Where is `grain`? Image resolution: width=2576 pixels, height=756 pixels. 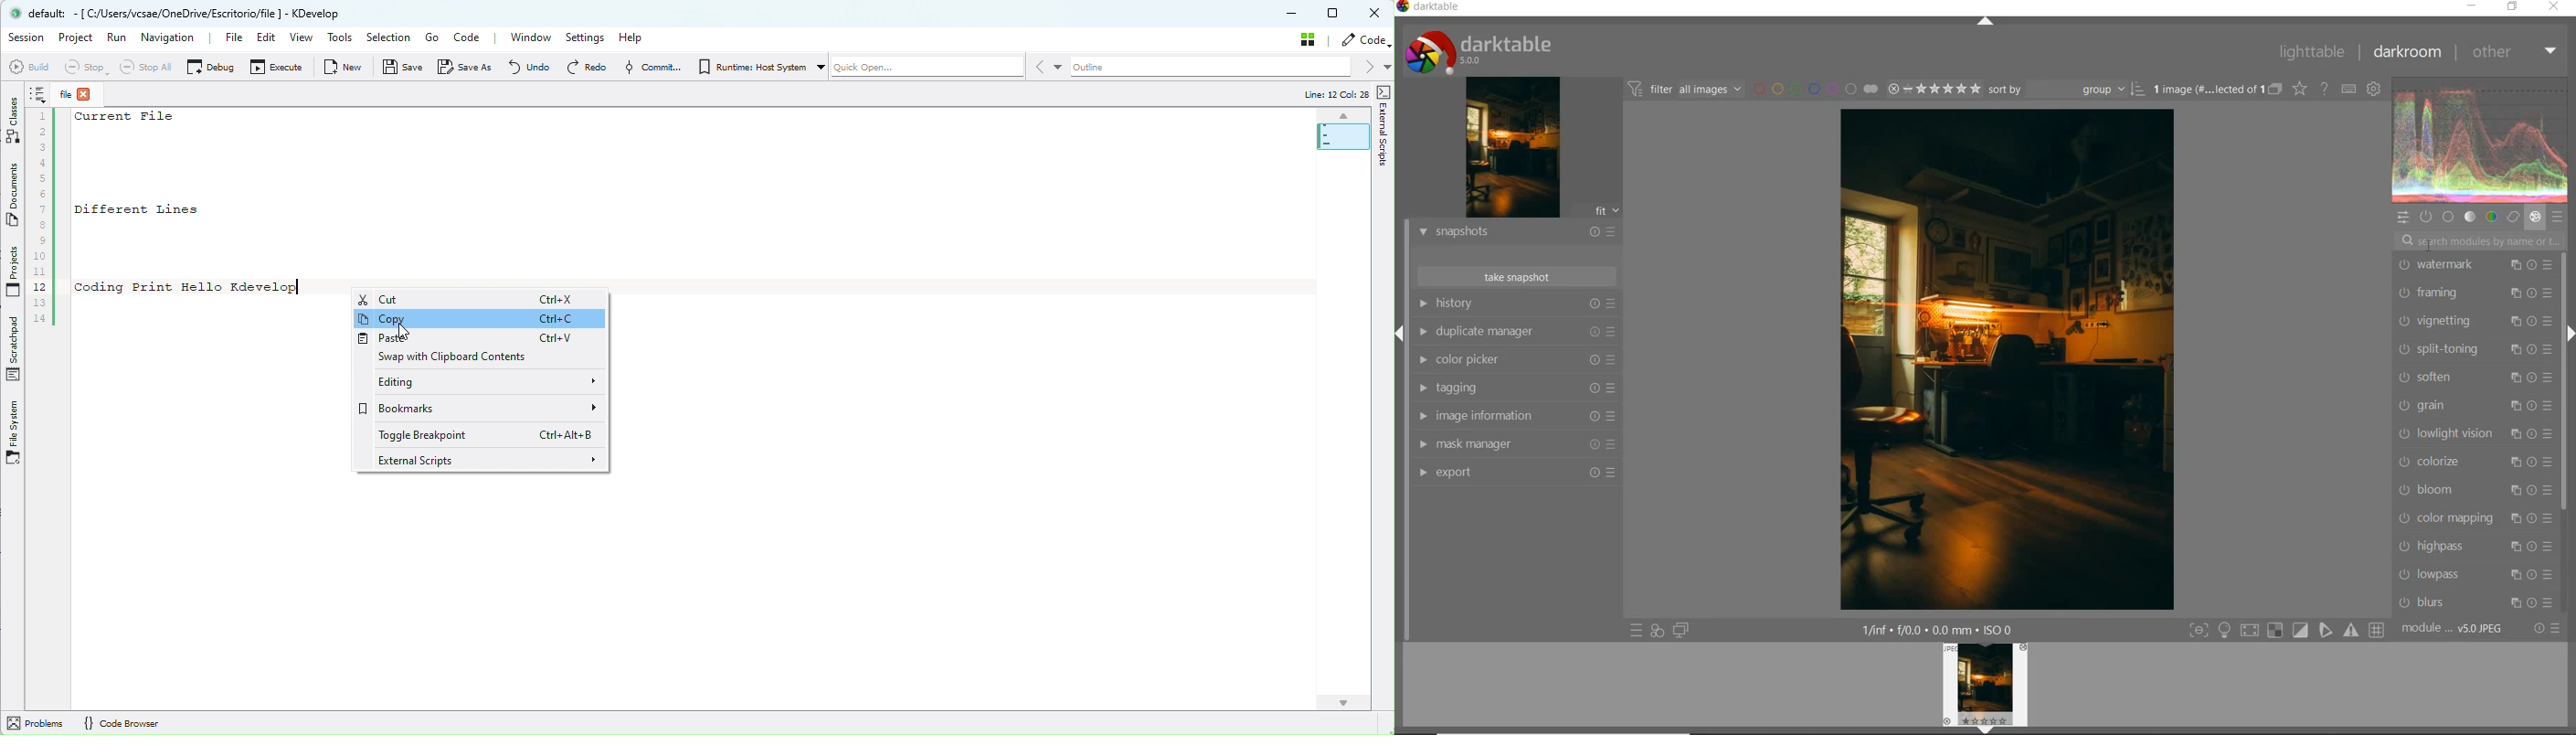
grain is located at coordinates (2475, 406).